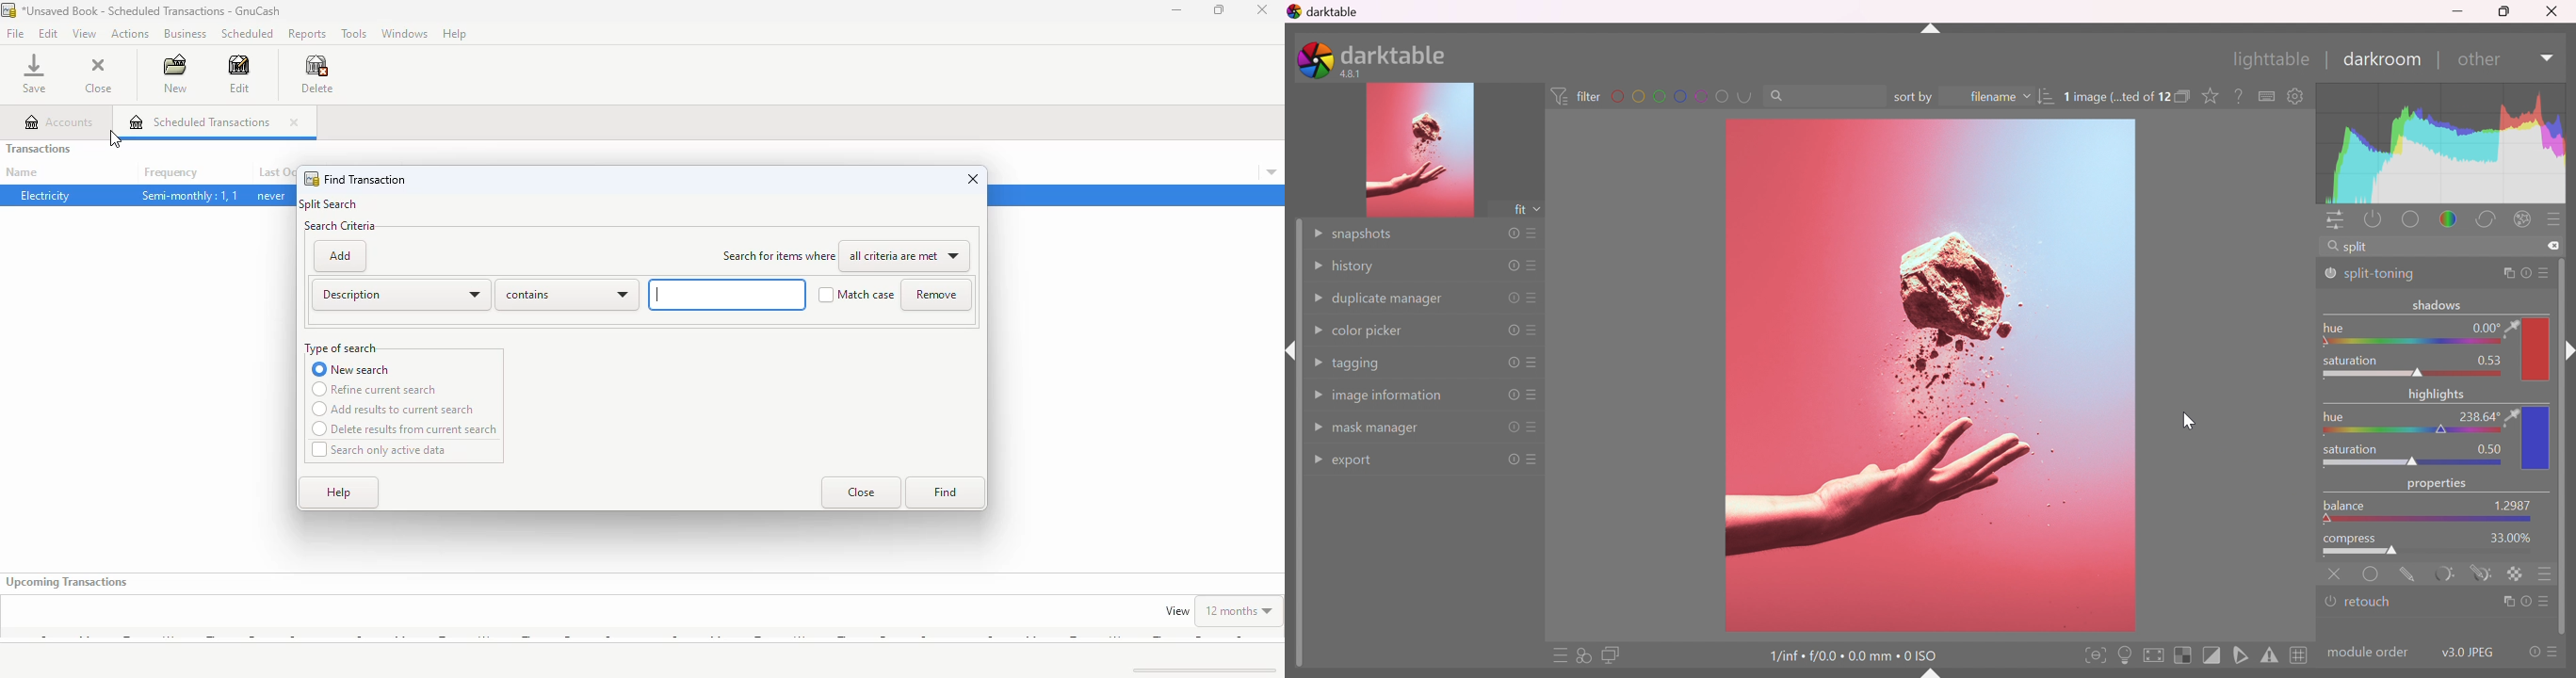  What do you see at coordinates (1371, 332) in the screenshot?
I see `color picker` at bounding box center [1371, 332].